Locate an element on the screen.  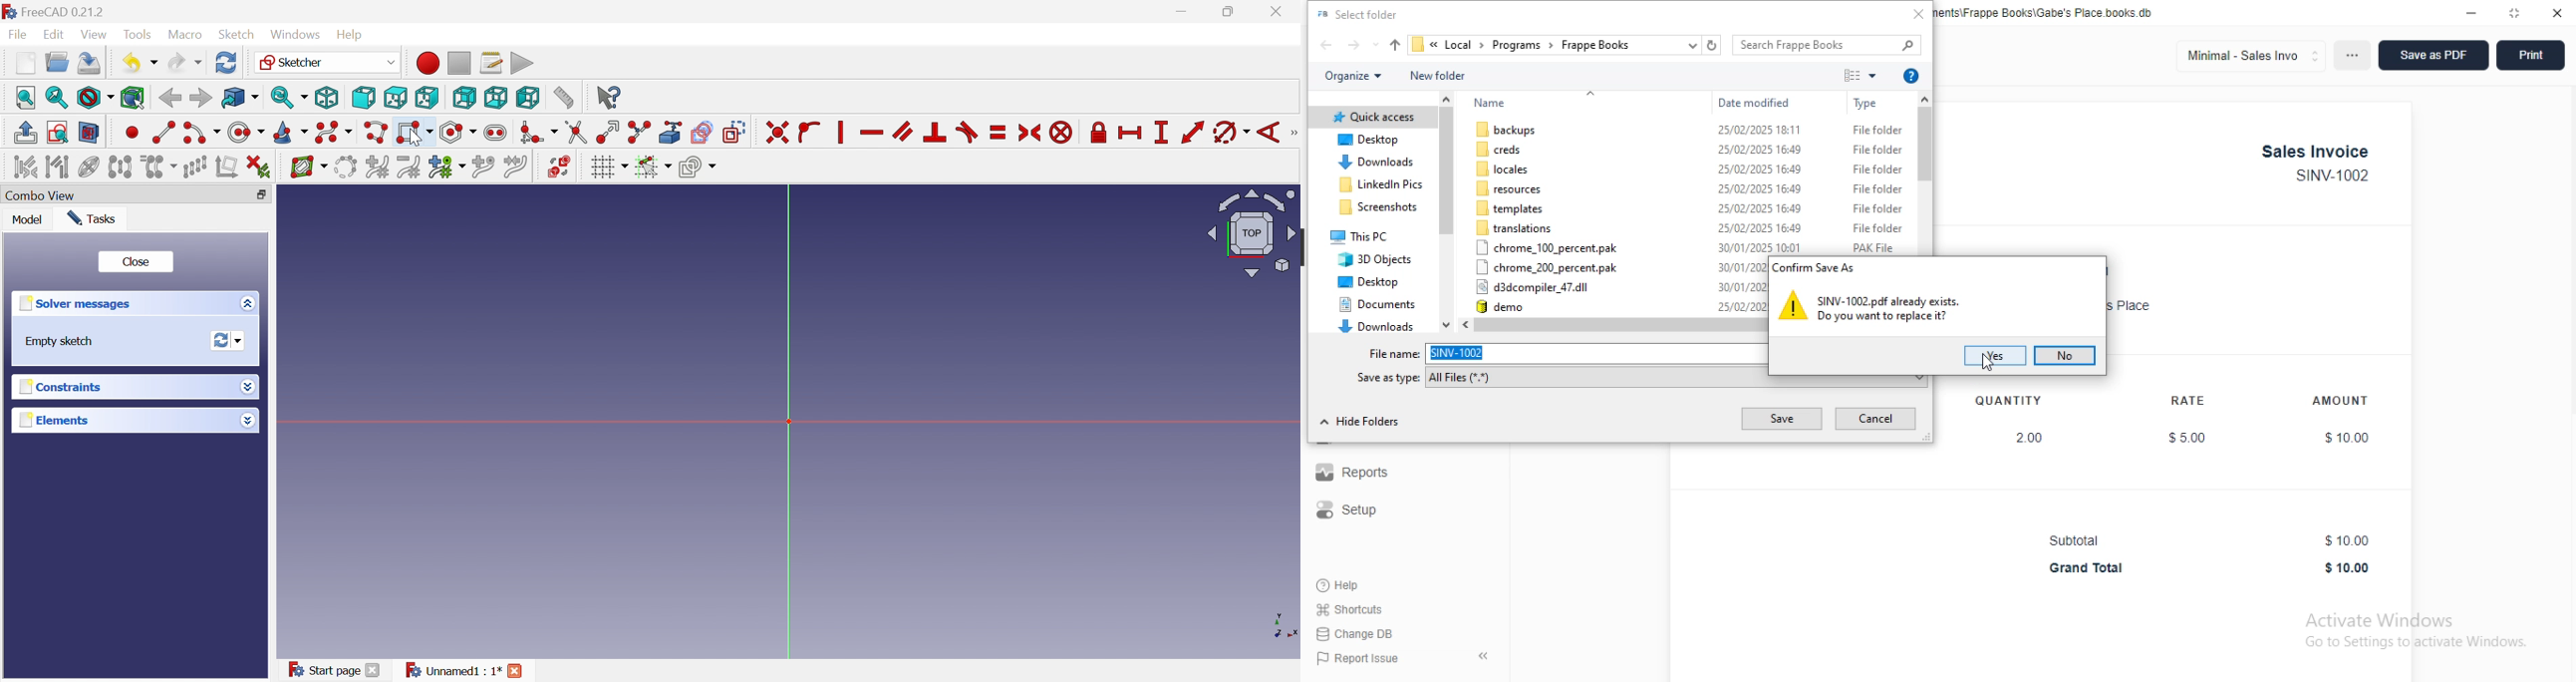
$5.00 is located at coordinates (2188, 438).